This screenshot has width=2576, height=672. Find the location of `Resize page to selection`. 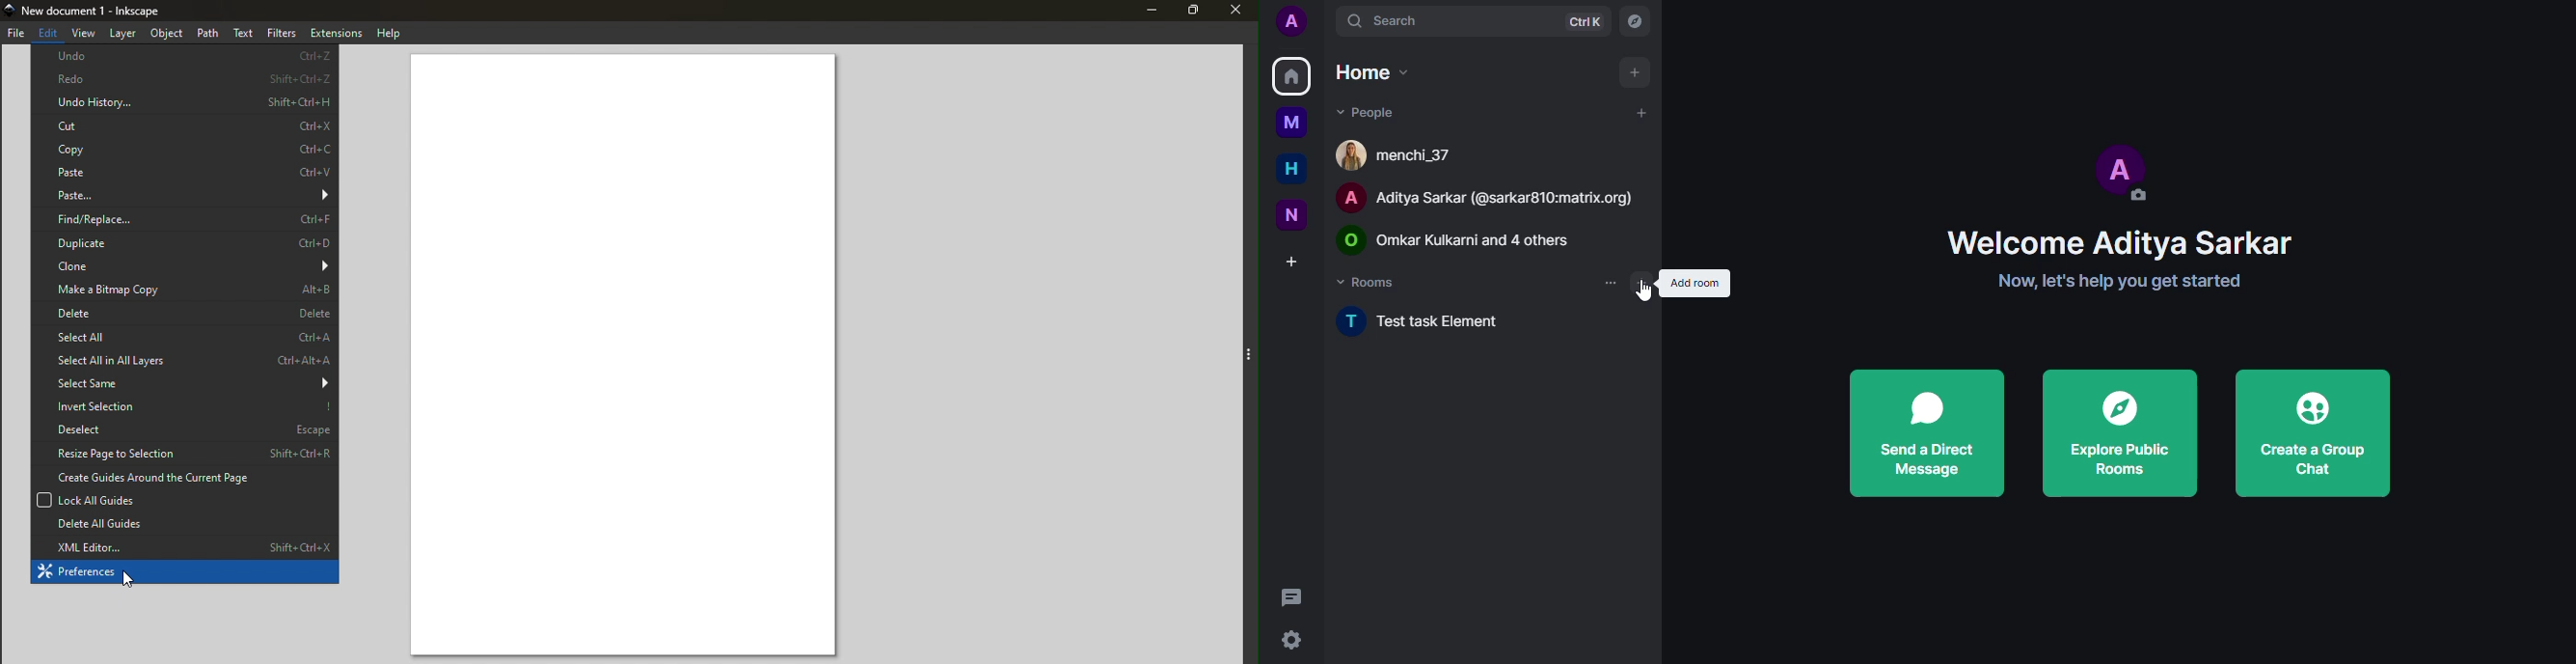

Resize page to selection is located at coordinates (183, 453).